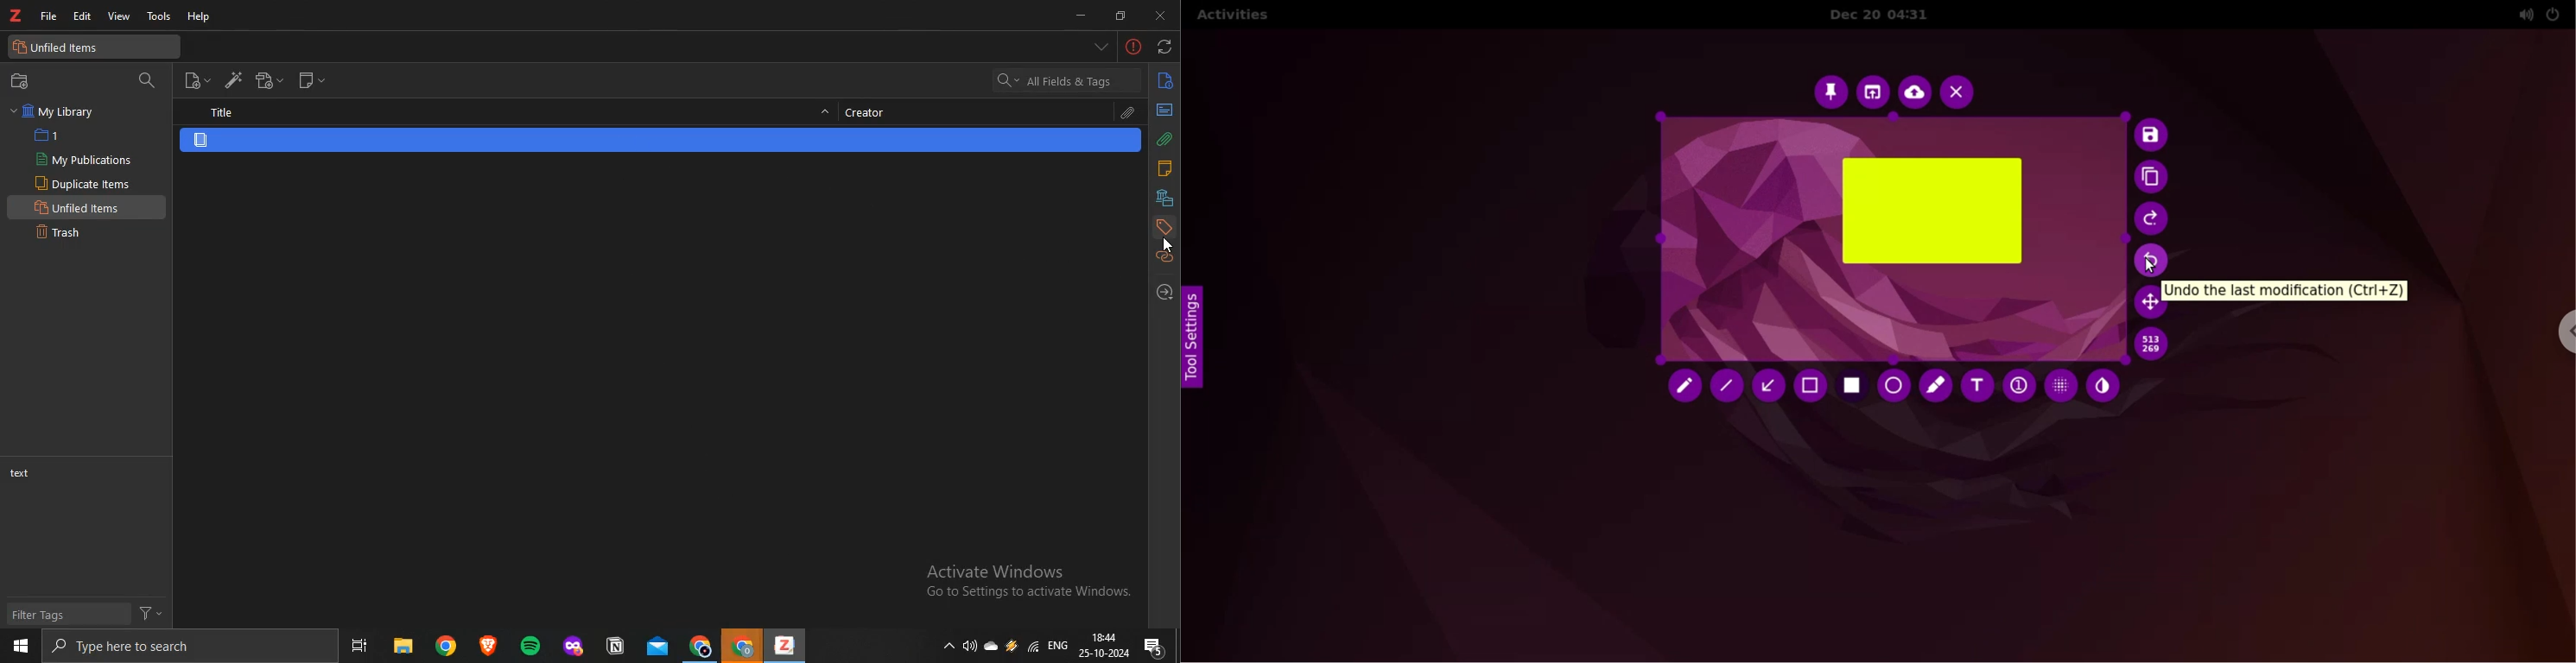 The image size is (2576, 672). Describe the element at coordinates (88, 207) in the screenshot. I see `unfiled items` at that location.